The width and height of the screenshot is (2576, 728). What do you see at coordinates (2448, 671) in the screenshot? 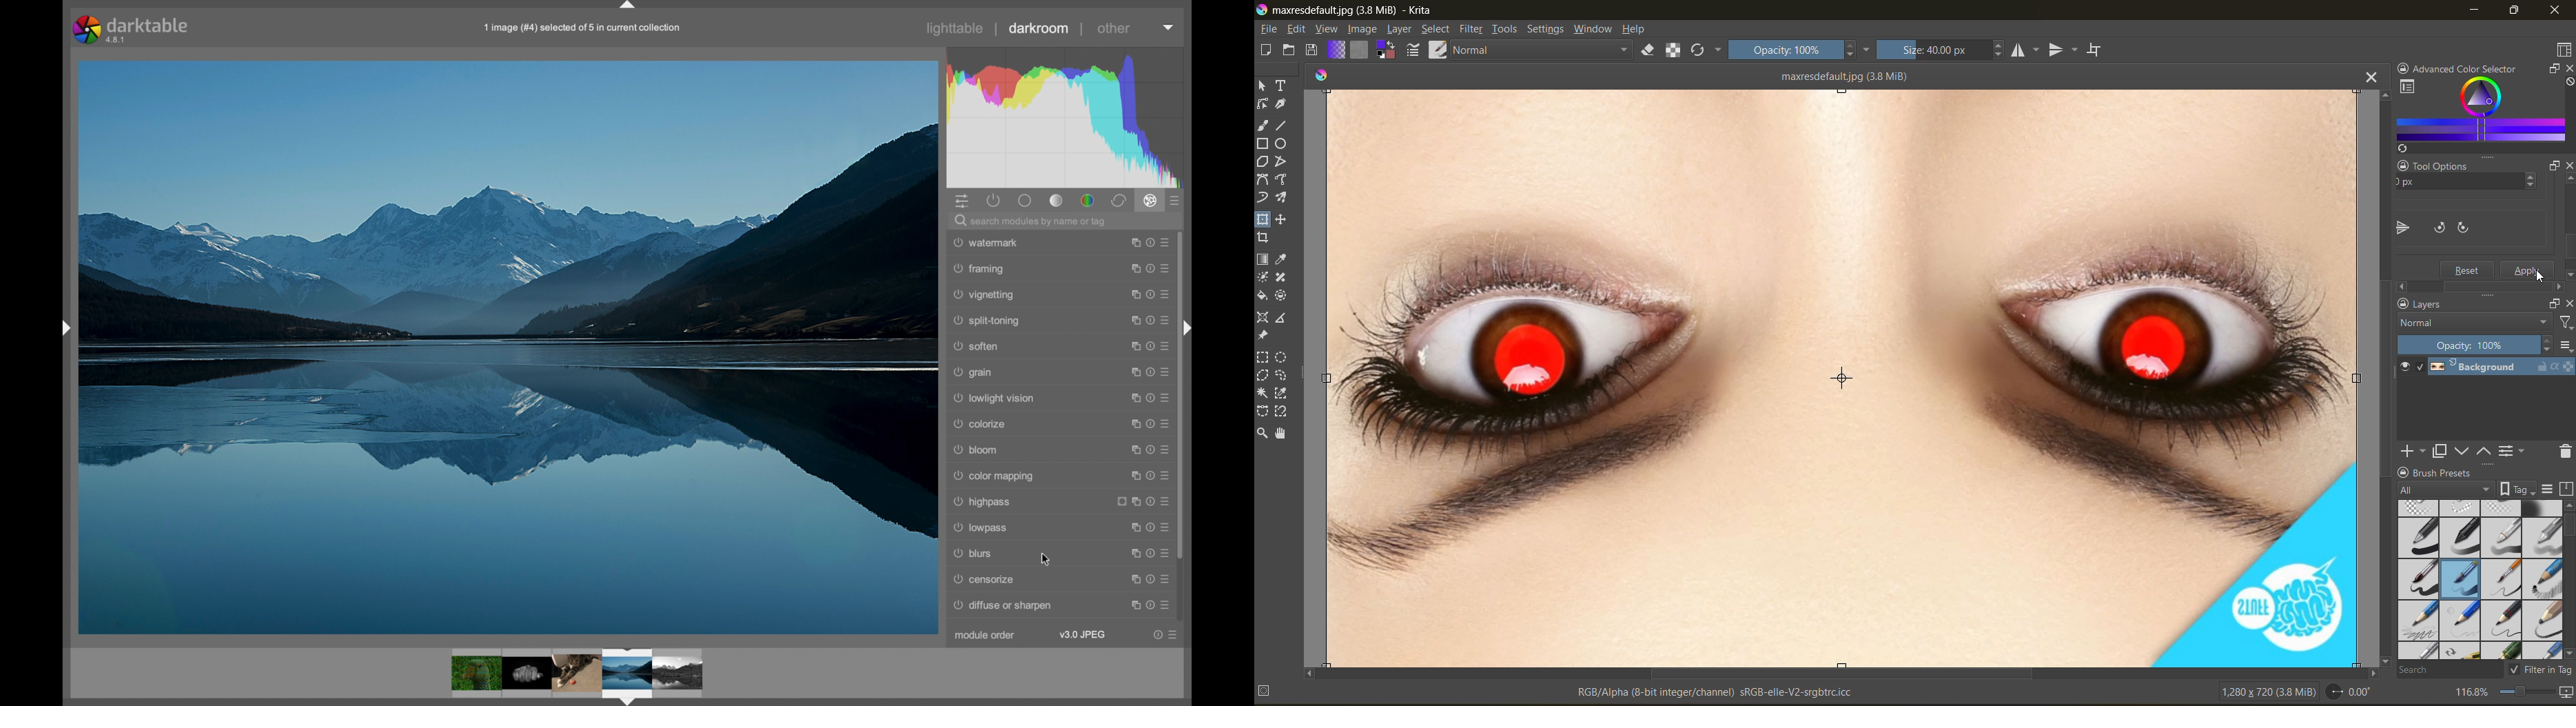
I see `search` at bounding box center [2448, 671].